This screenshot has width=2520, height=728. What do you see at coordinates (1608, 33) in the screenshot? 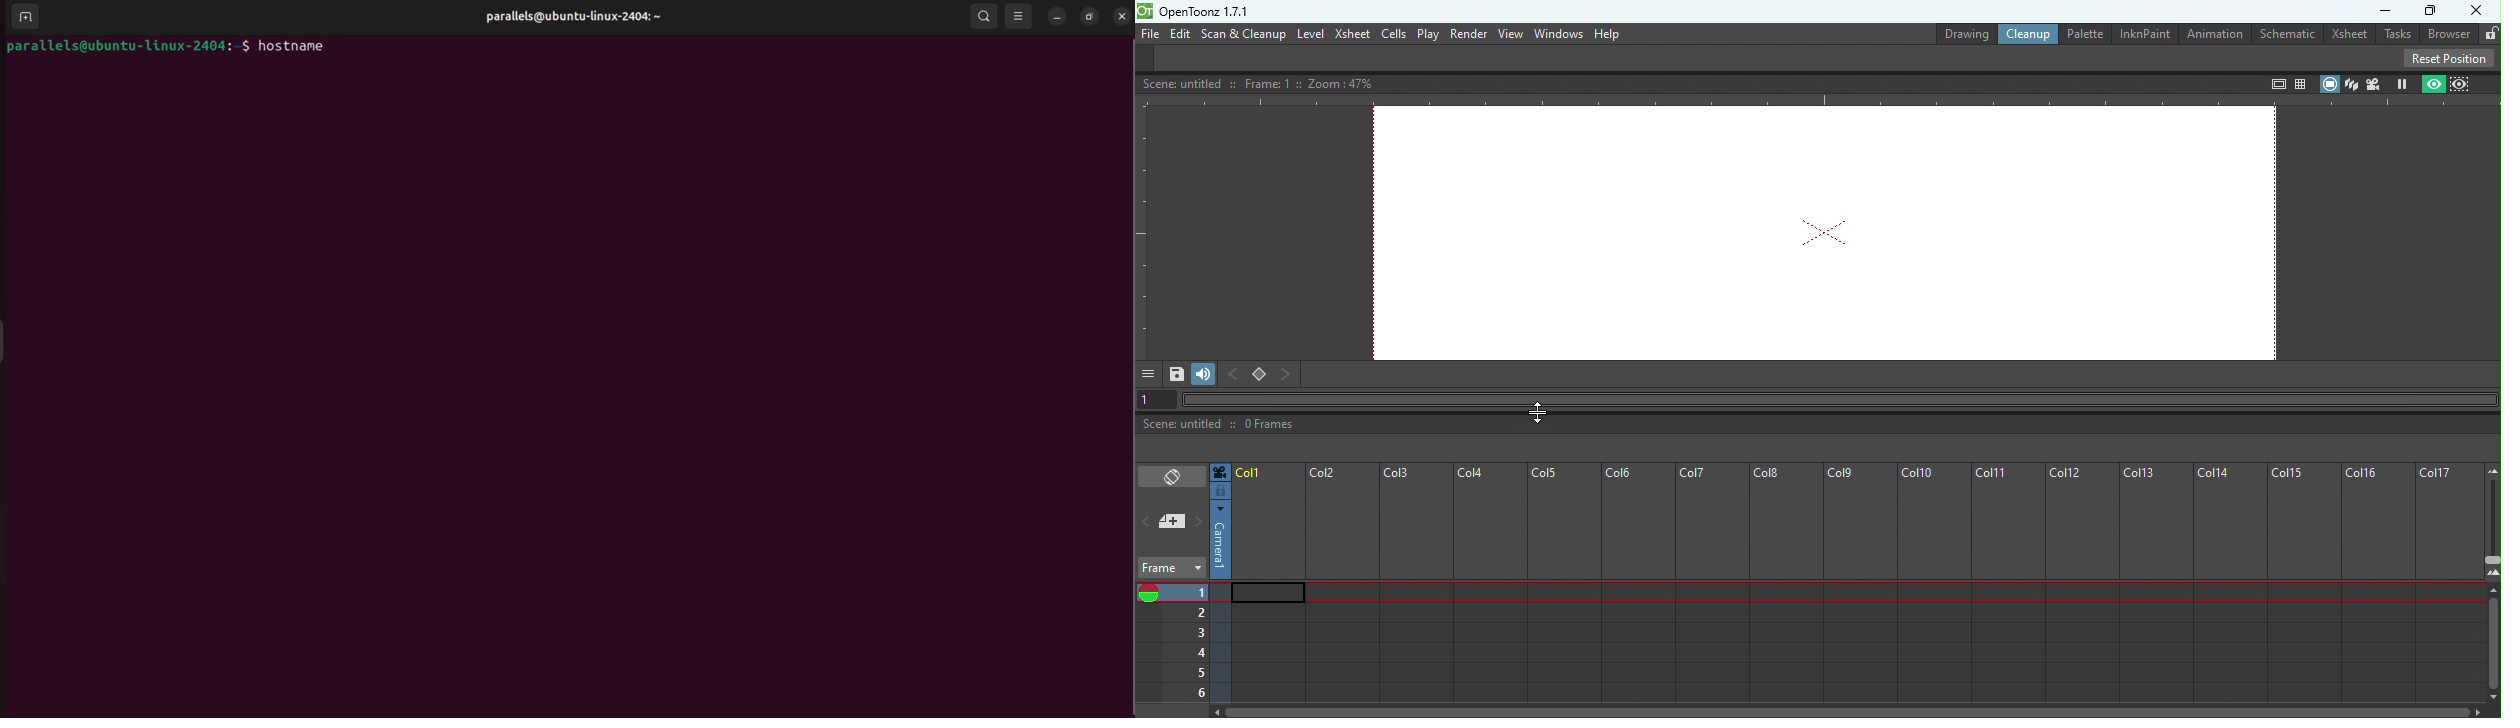
I see `Help` at bounding box center [1608, 33].